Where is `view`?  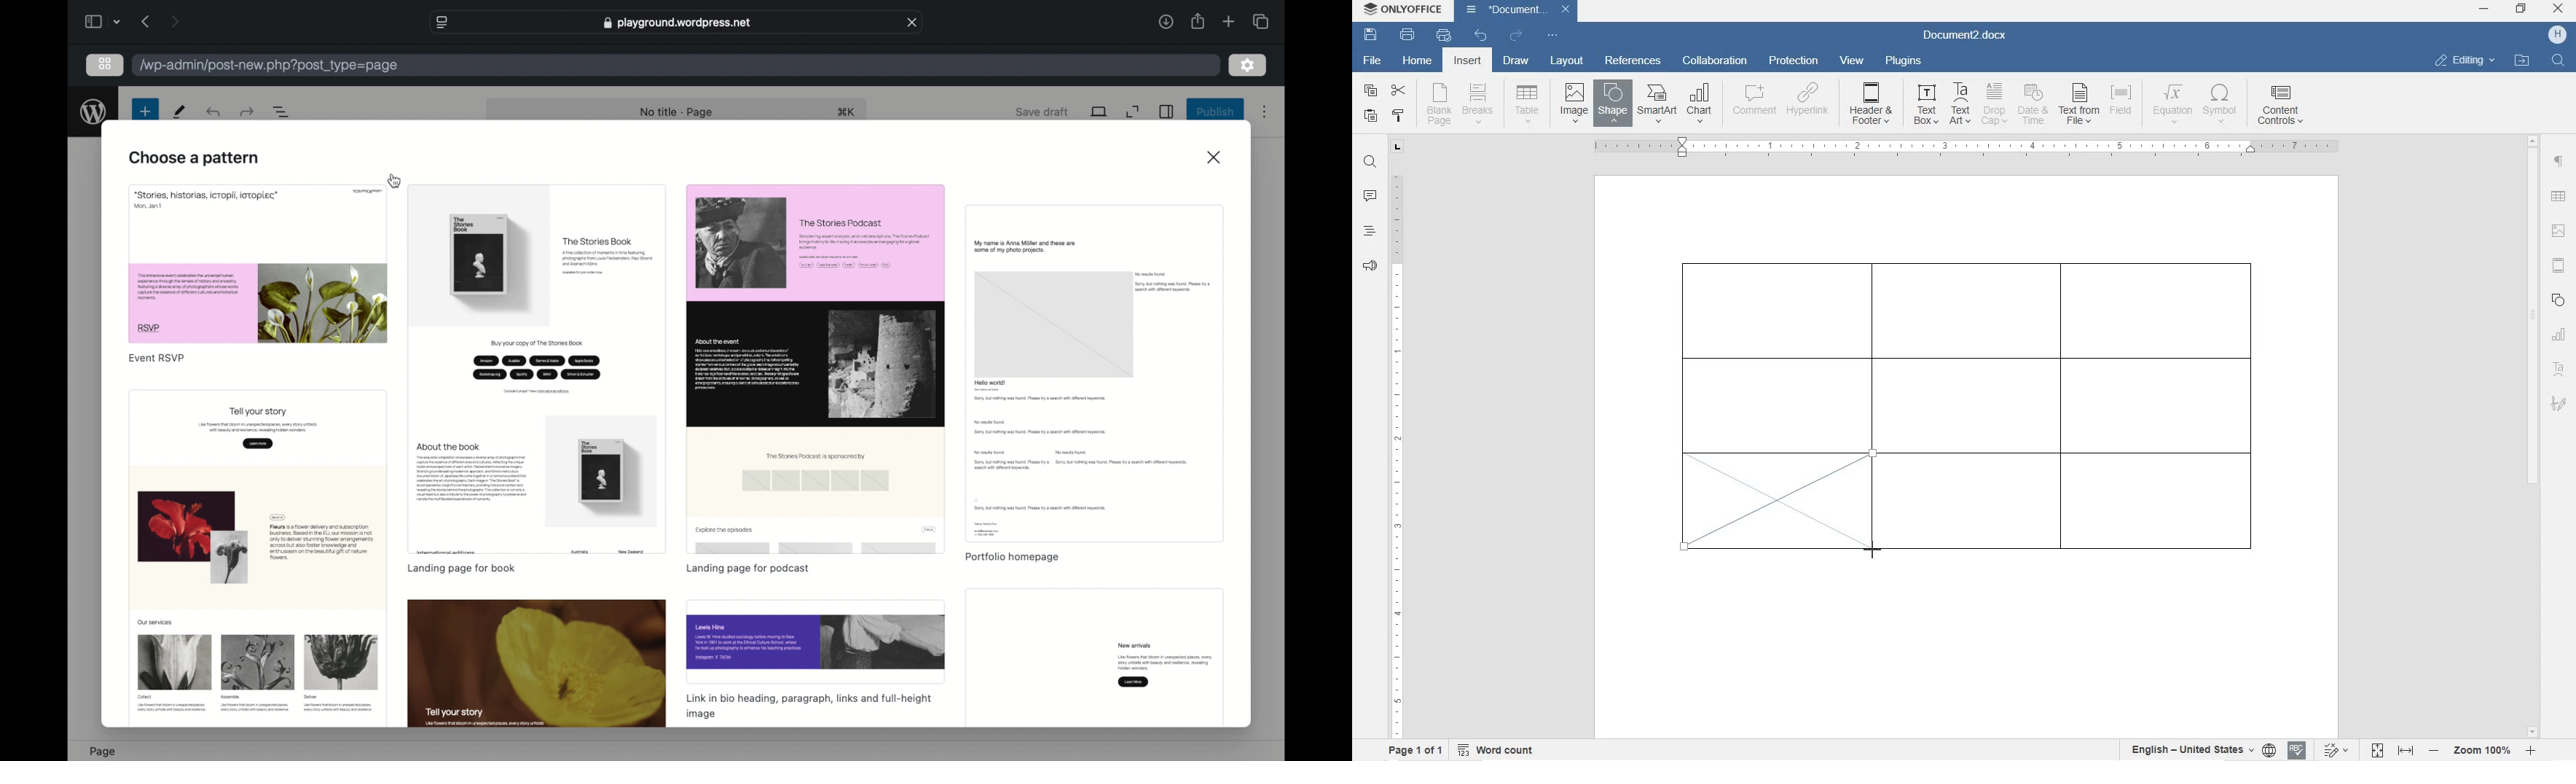
view is located at coordinates (1854, 61).